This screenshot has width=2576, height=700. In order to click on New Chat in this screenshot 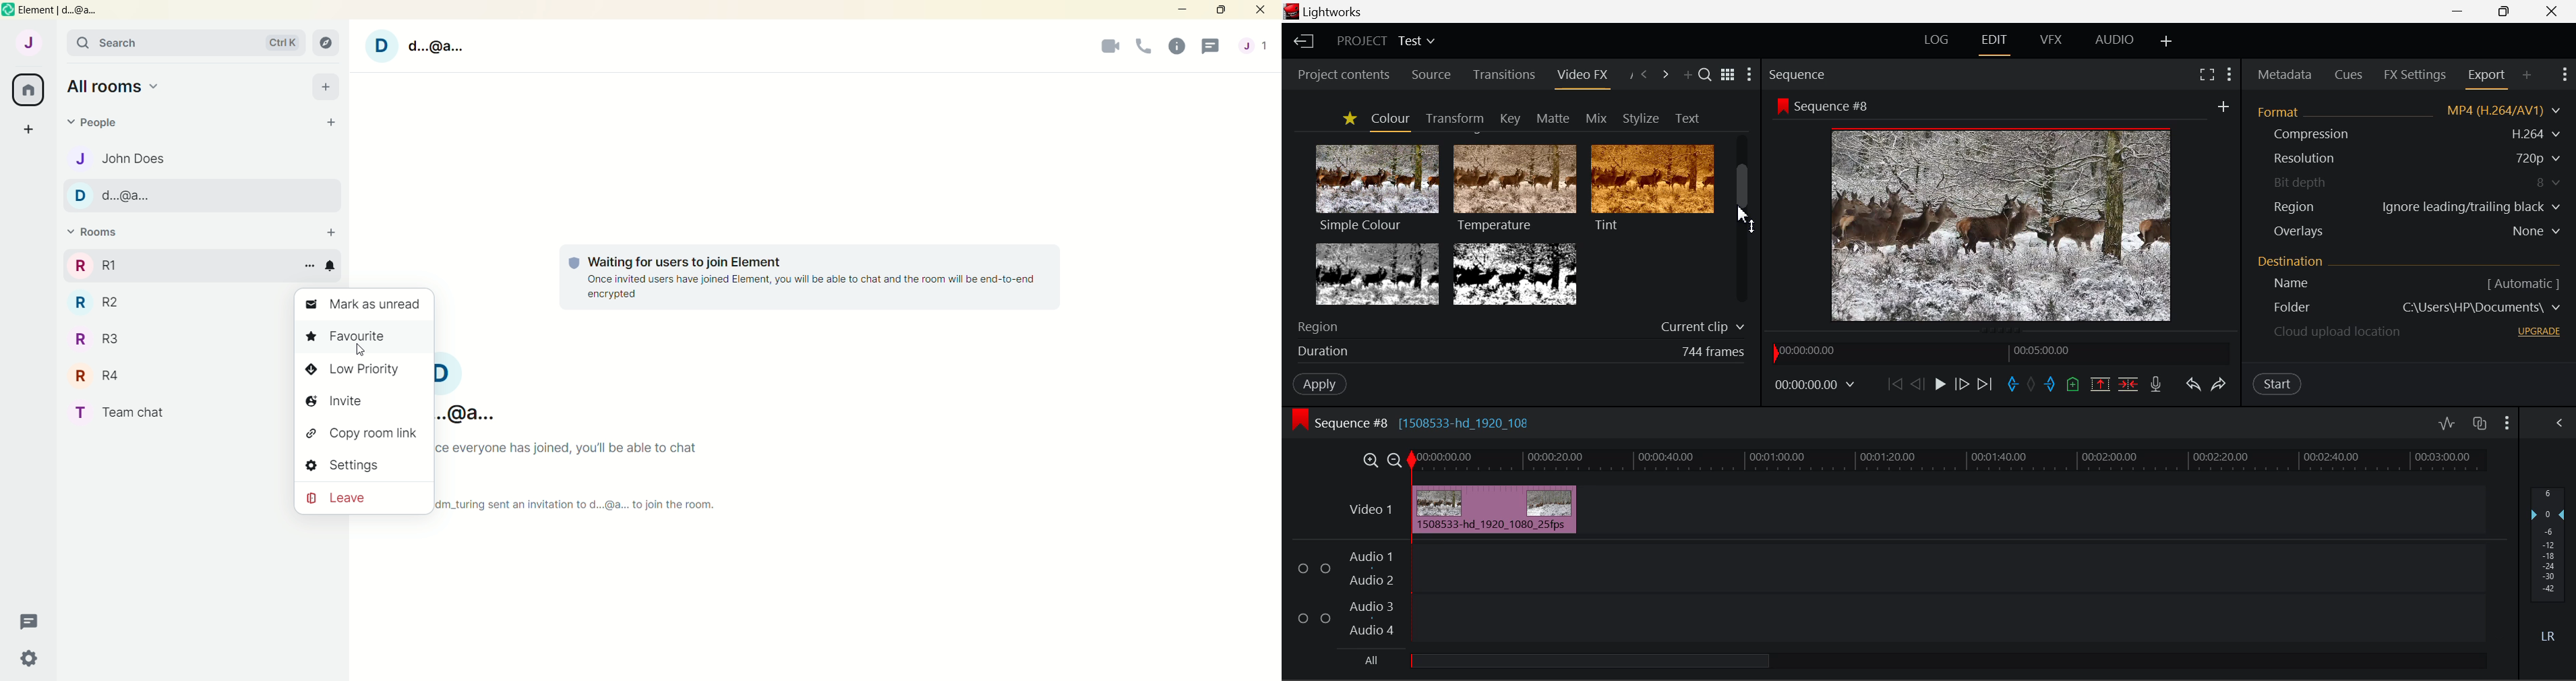, I will do `click(29, 619)`.